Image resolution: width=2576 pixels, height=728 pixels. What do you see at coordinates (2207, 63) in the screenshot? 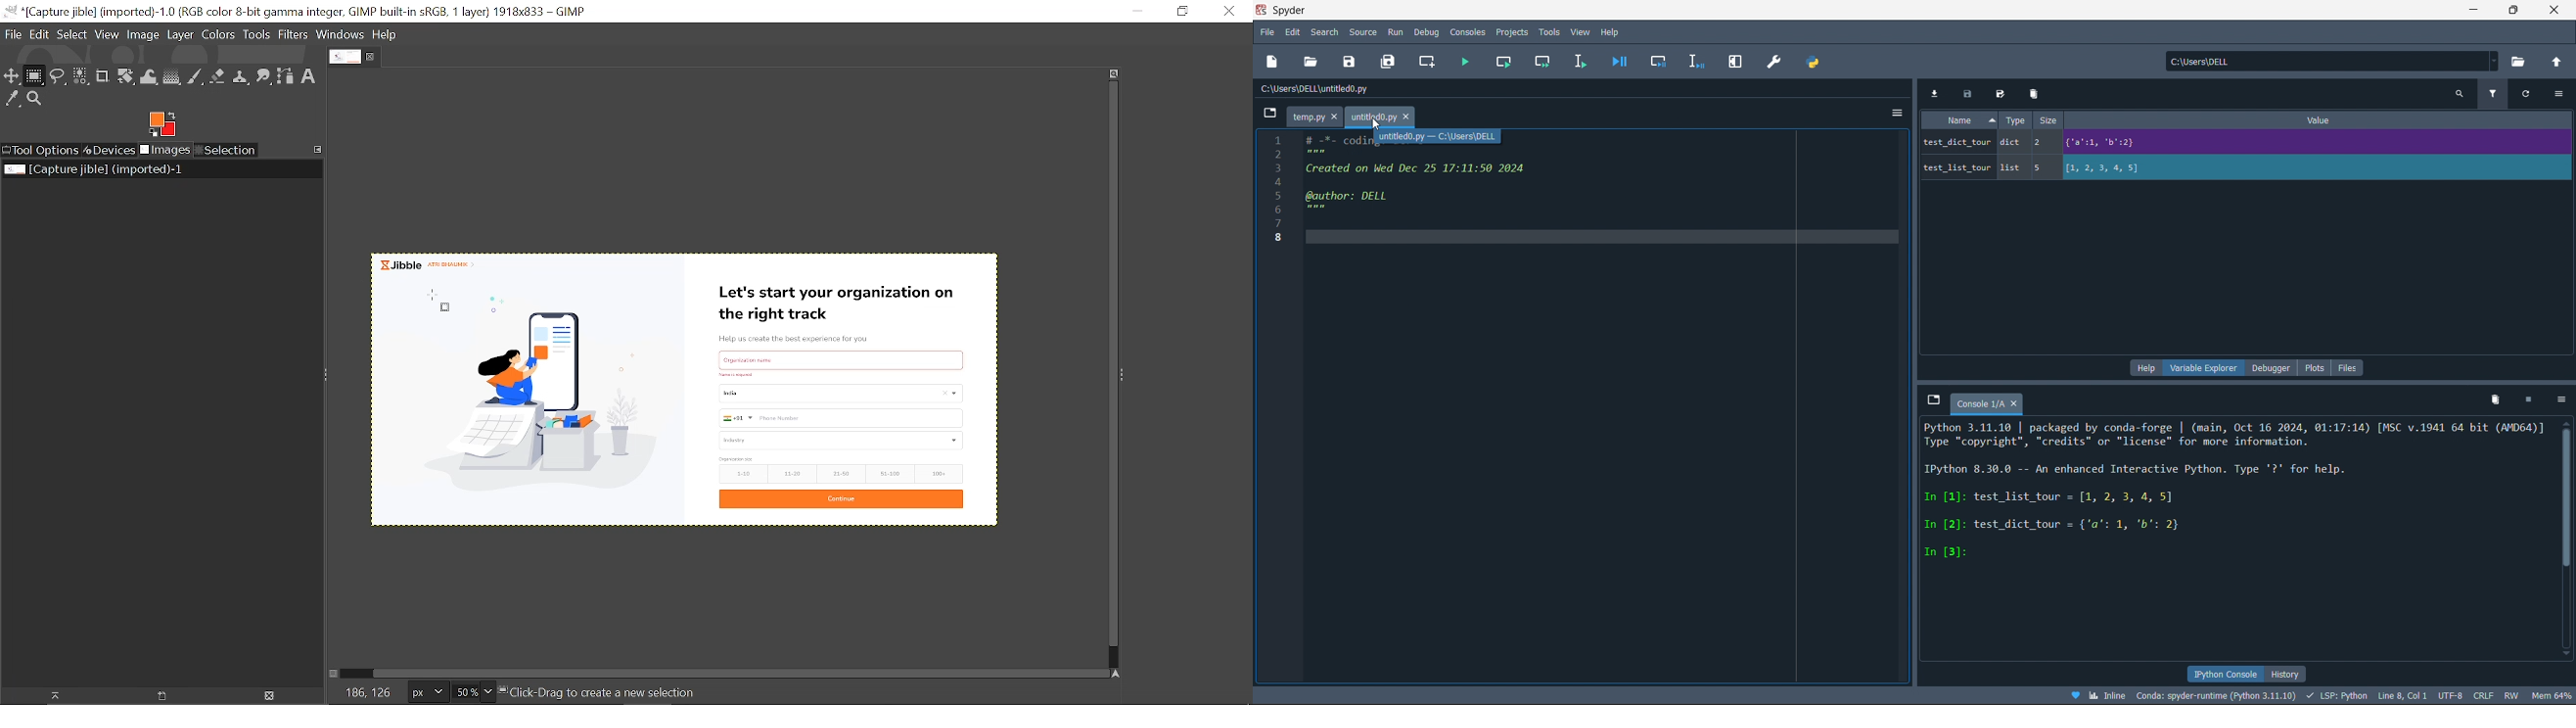
I see `C:\Users\DELL` at bounding box center [2207, 63].